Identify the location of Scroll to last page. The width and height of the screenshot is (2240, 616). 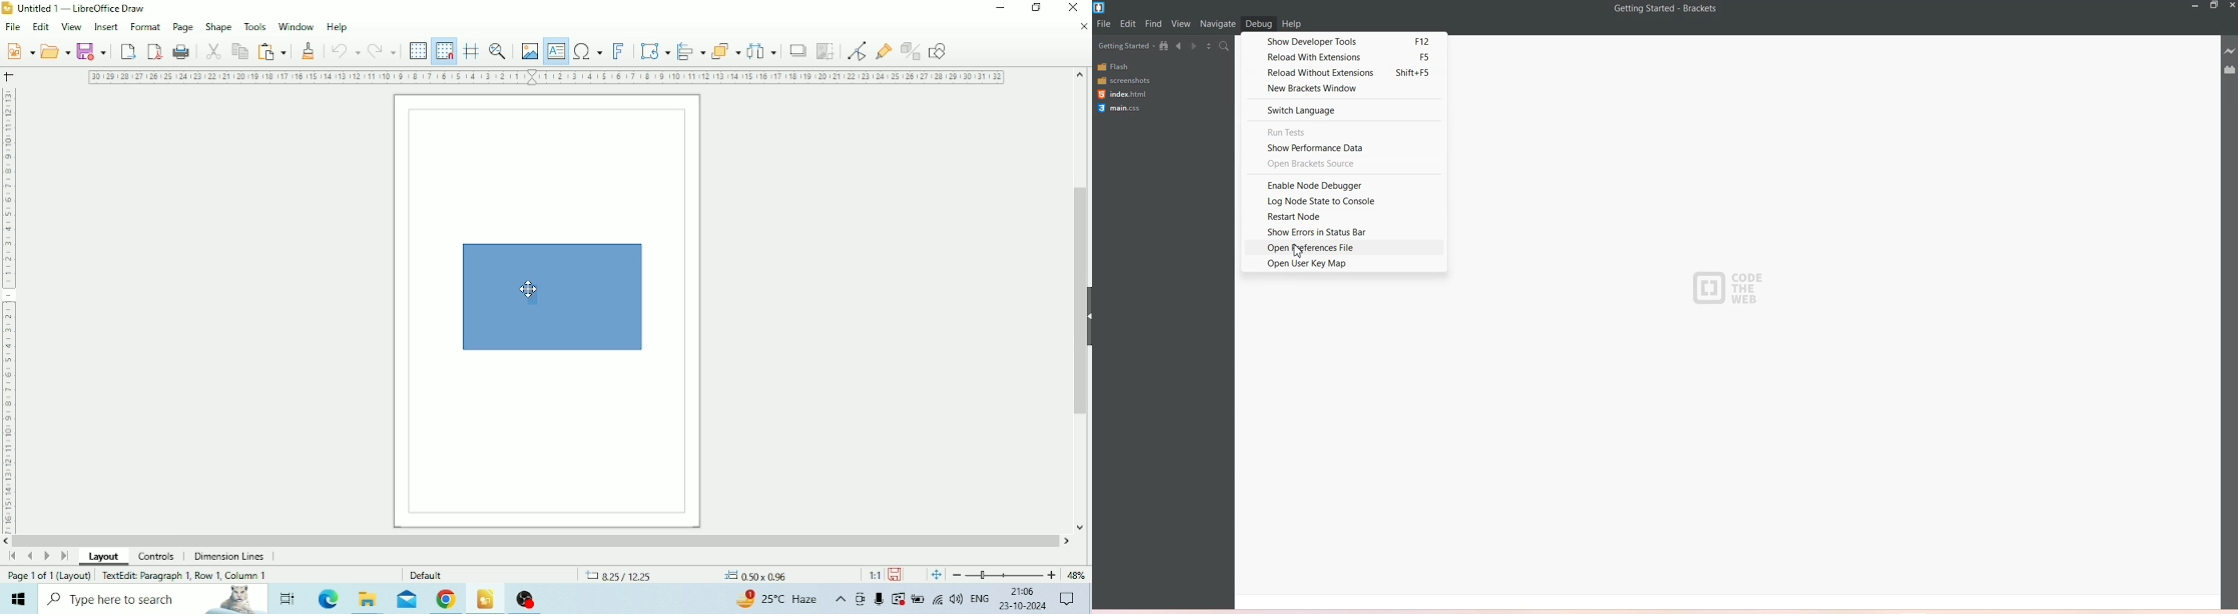
(64, 556).